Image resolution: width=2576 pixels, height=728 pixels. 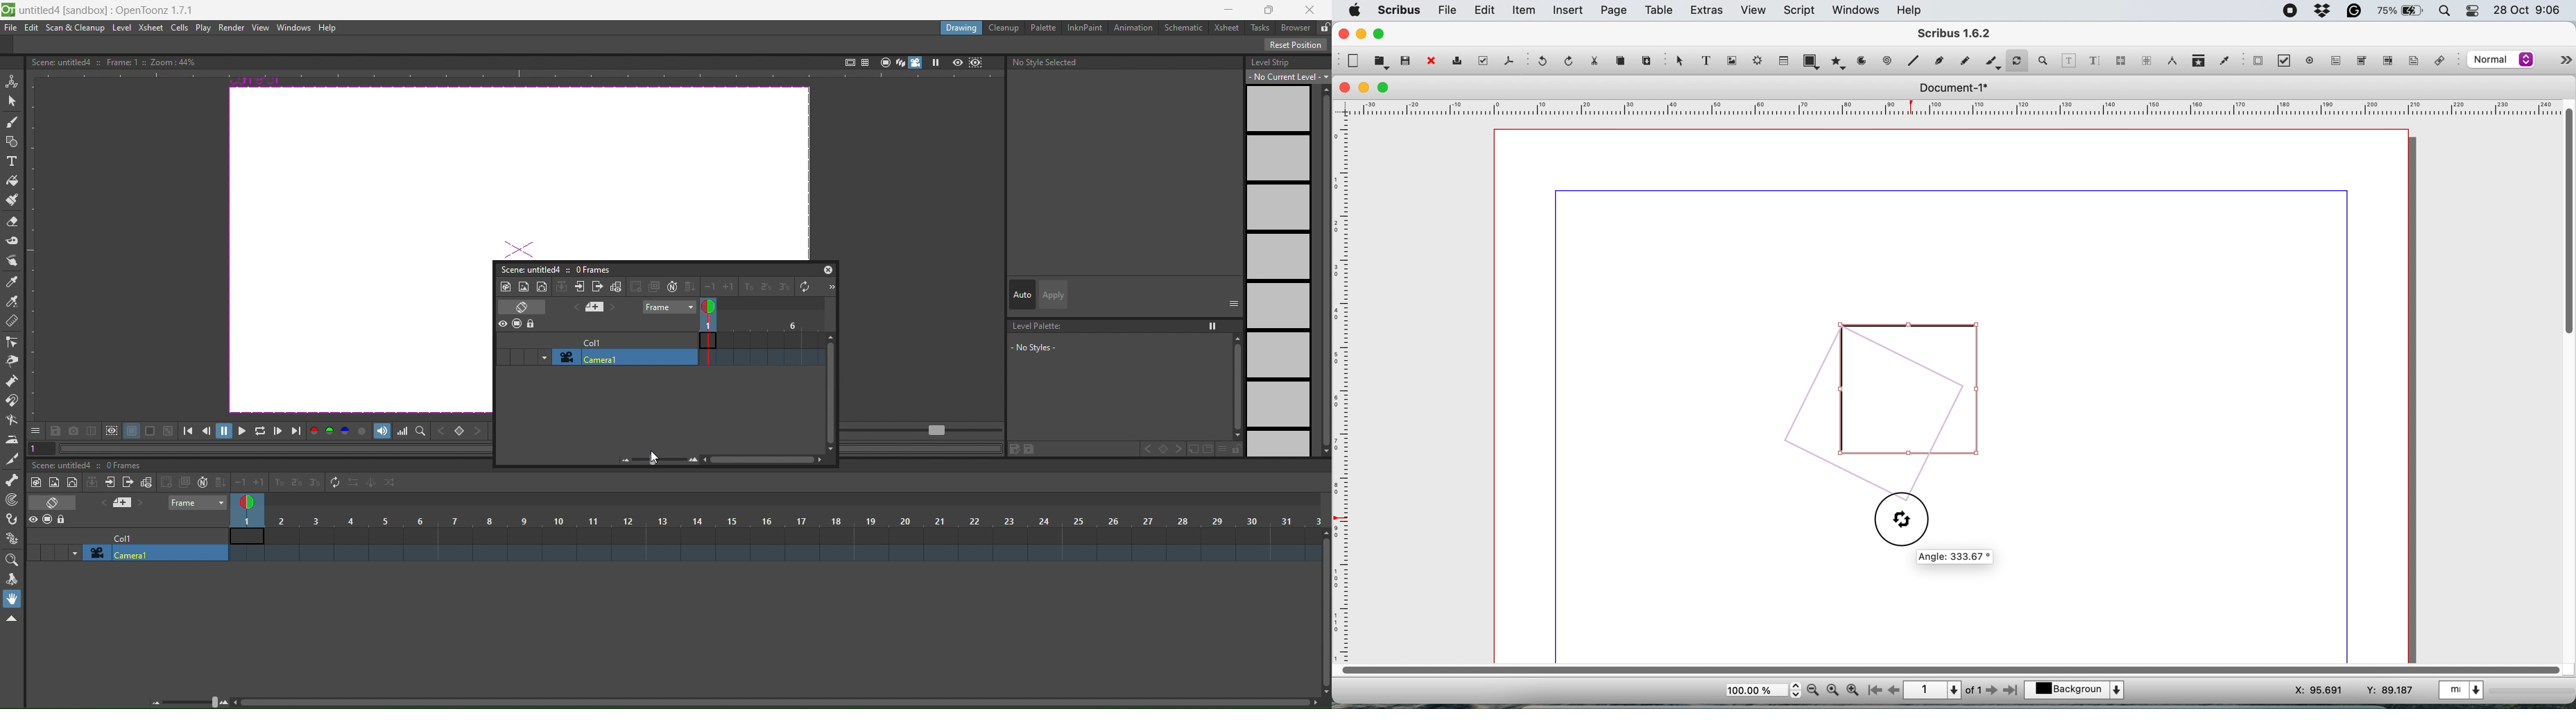 I want to click on pdf text button, so click(x=2337, y=61).